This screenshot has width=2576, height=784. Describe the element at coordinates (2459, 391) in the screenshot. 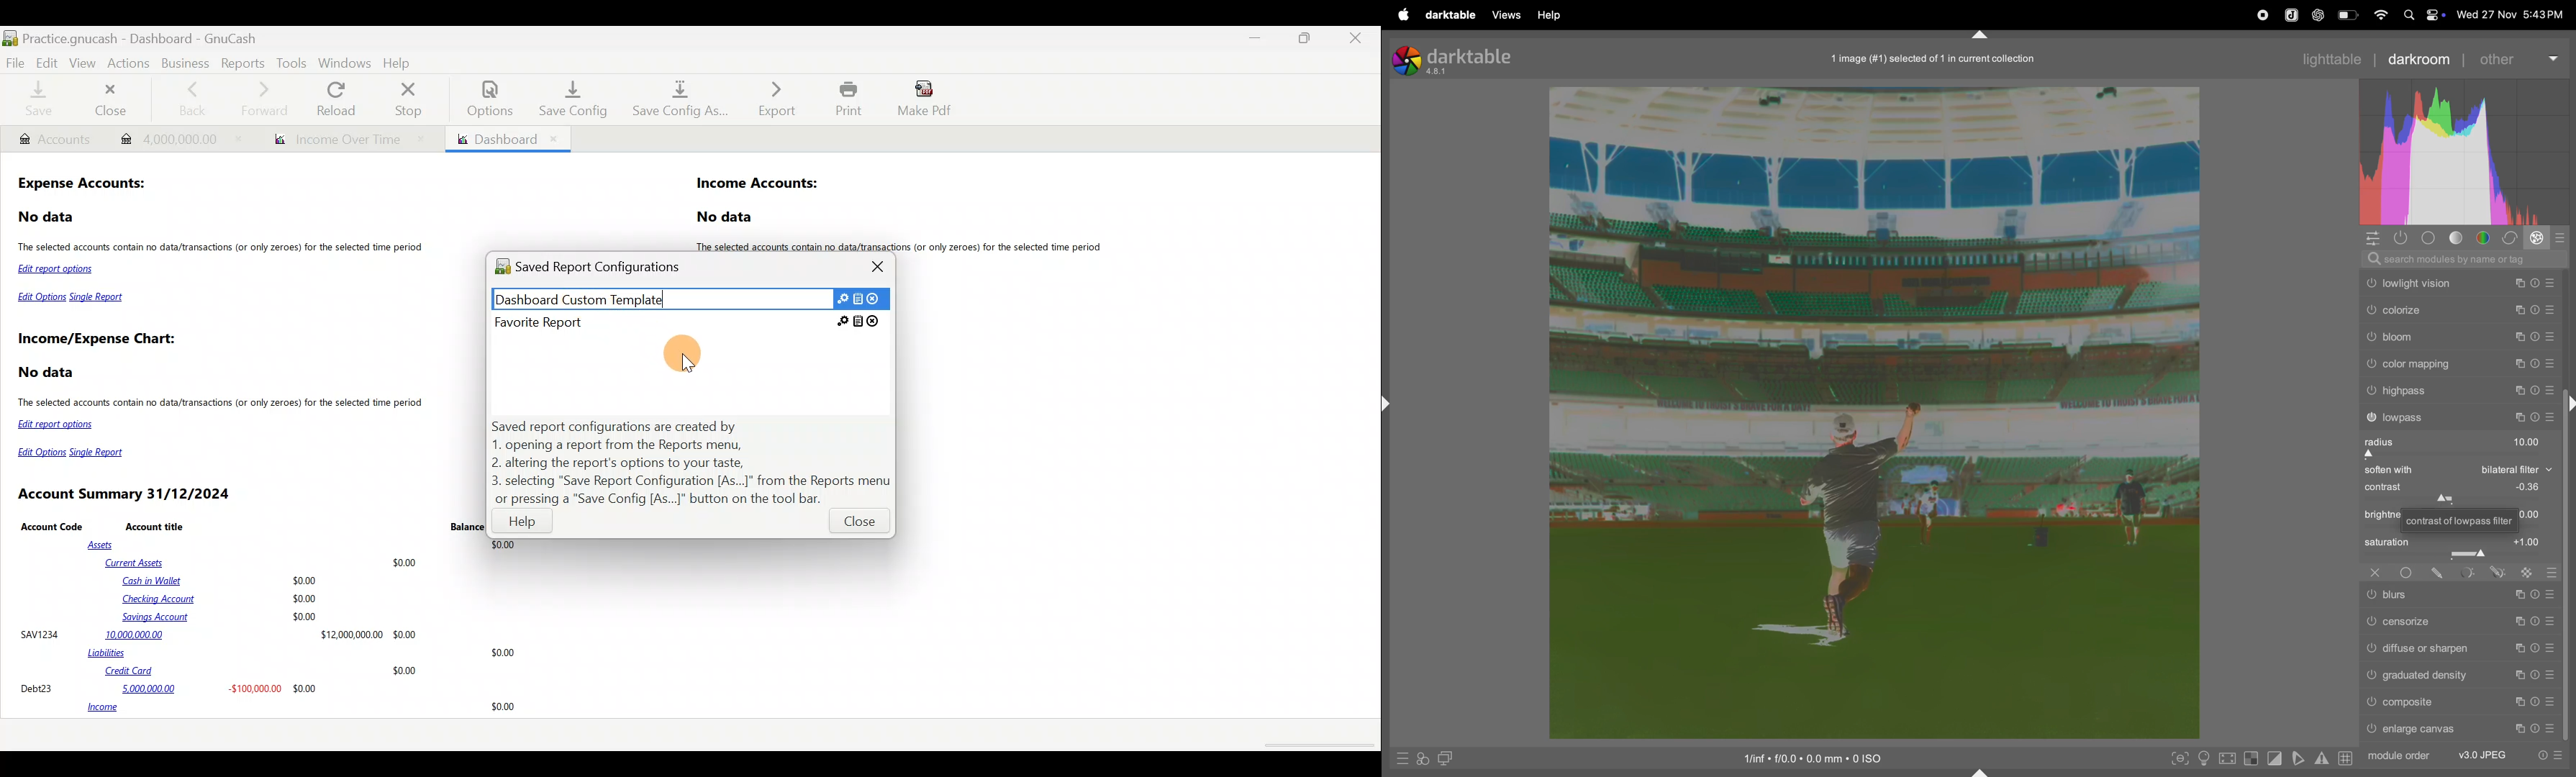

I see `high pass` at that location.